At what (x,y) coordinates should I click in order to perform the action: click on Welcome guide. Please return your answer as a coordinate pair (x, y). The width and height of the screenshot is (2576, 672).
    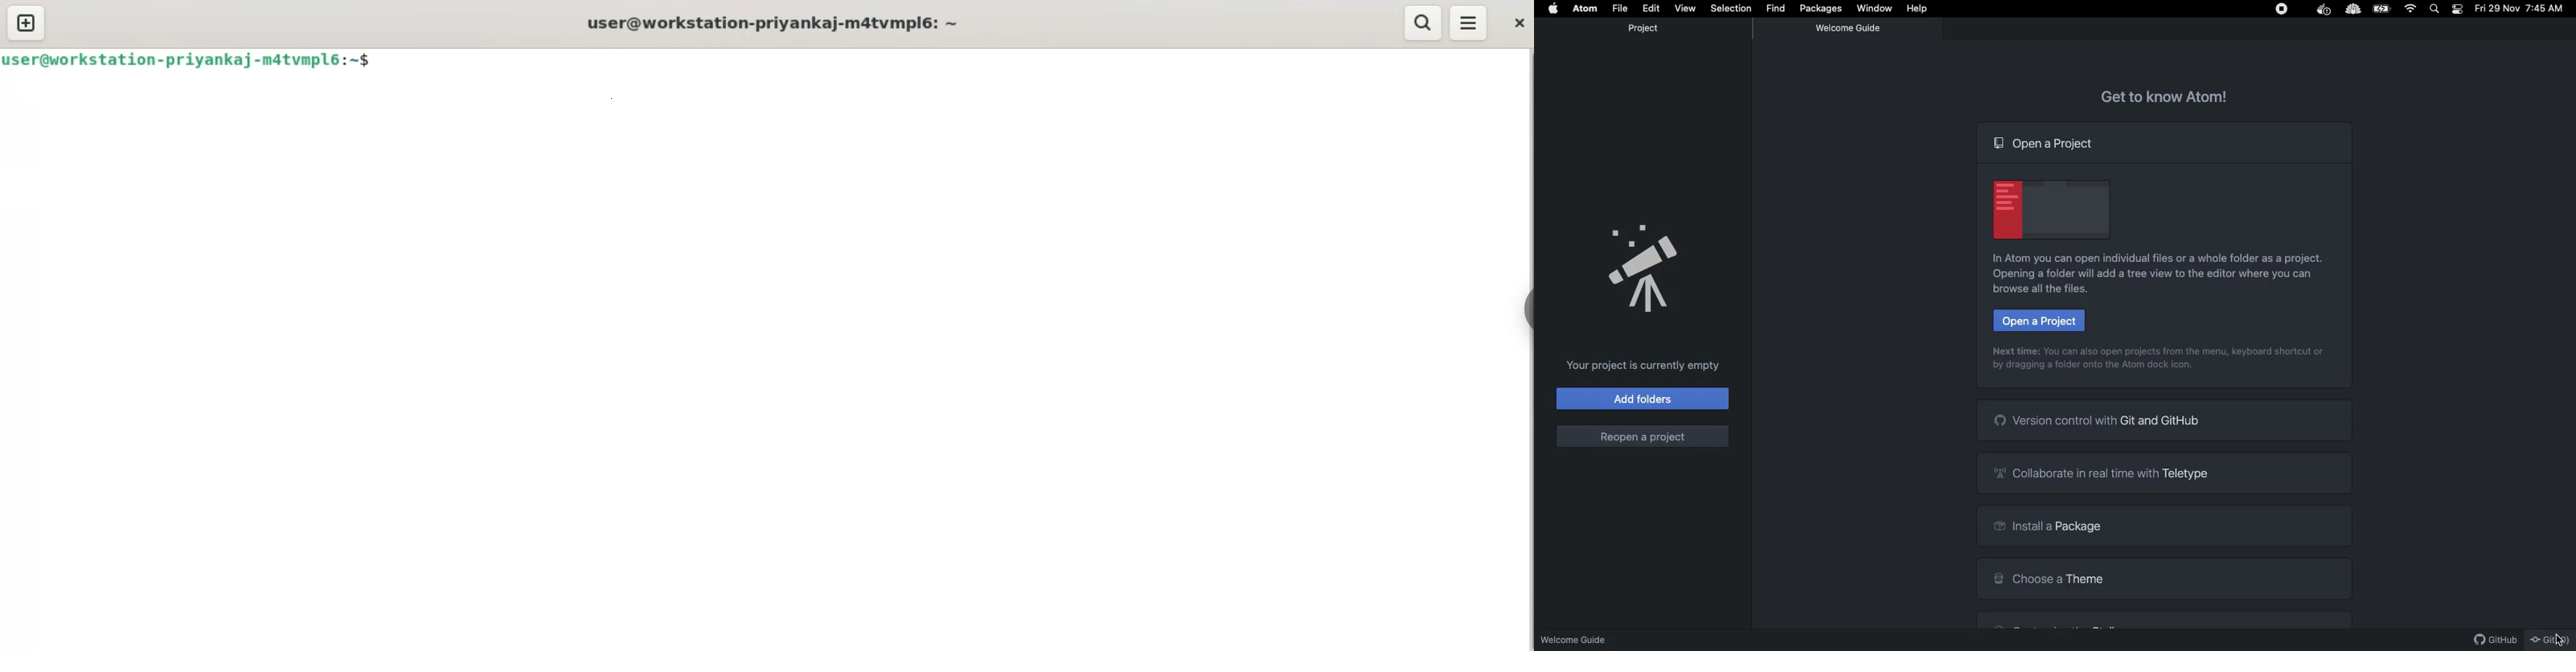
    Looking at the image, I should click on (1577, 635).